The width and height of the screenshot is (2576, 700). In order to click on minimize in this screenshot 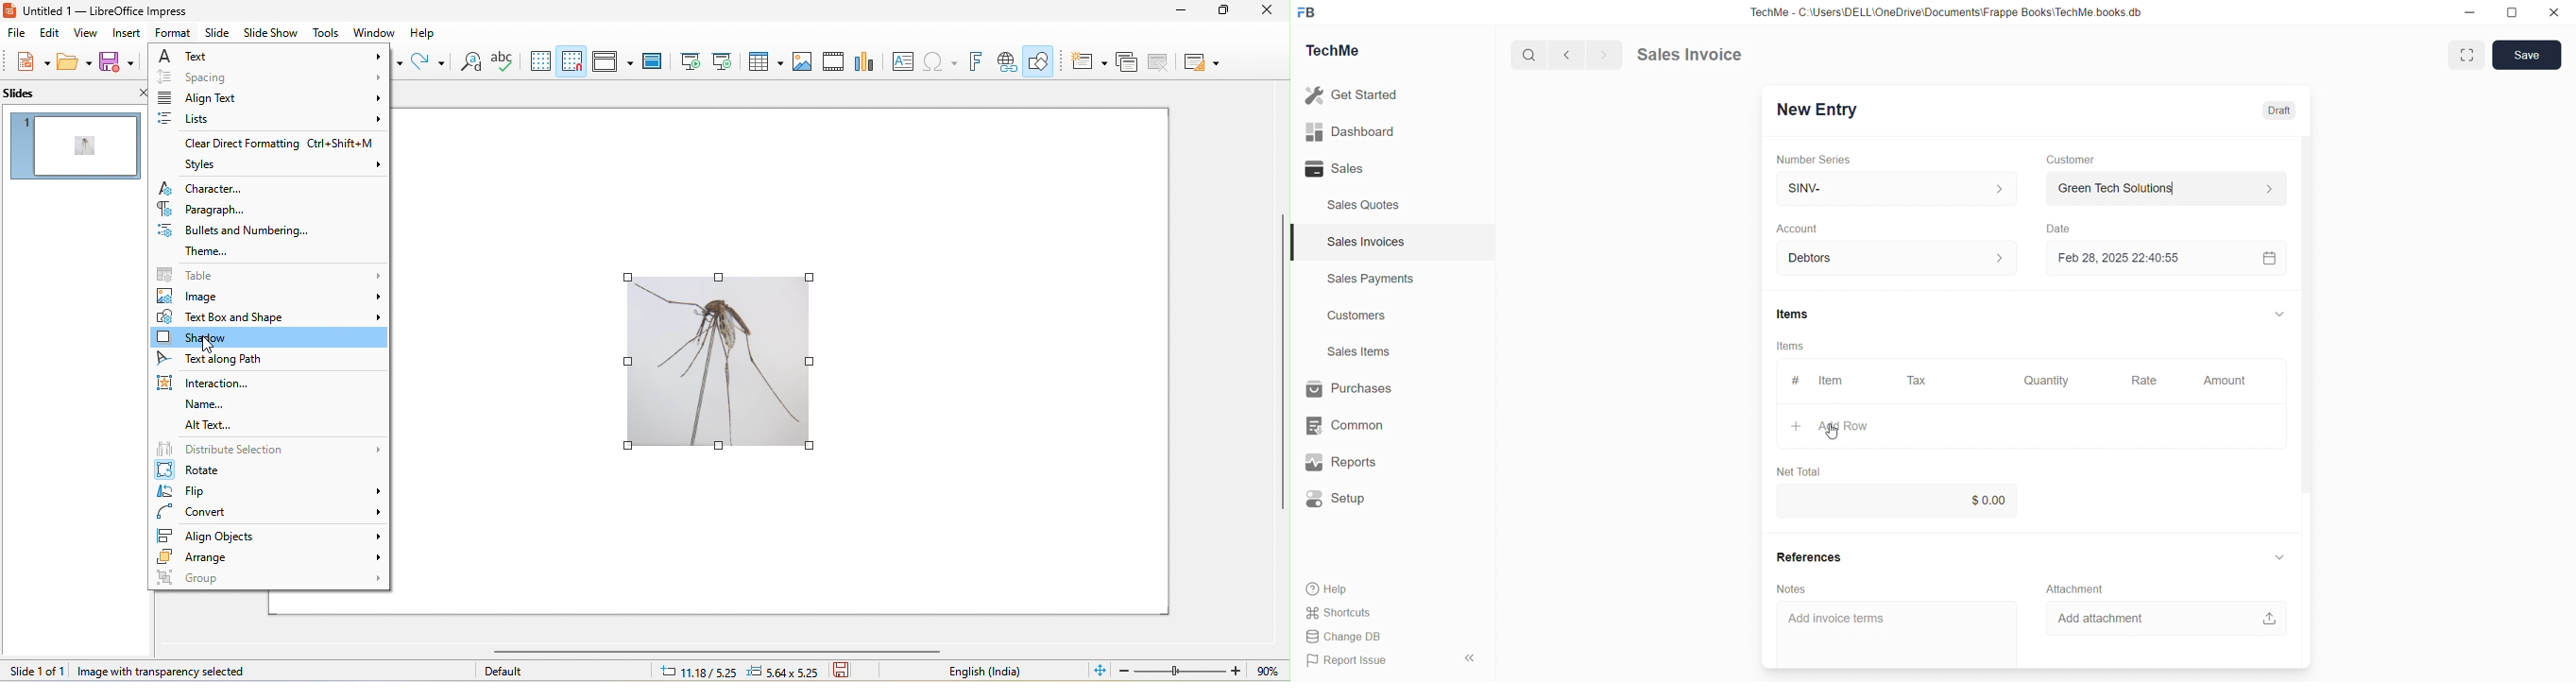, I will do `click(2469, 12)`.